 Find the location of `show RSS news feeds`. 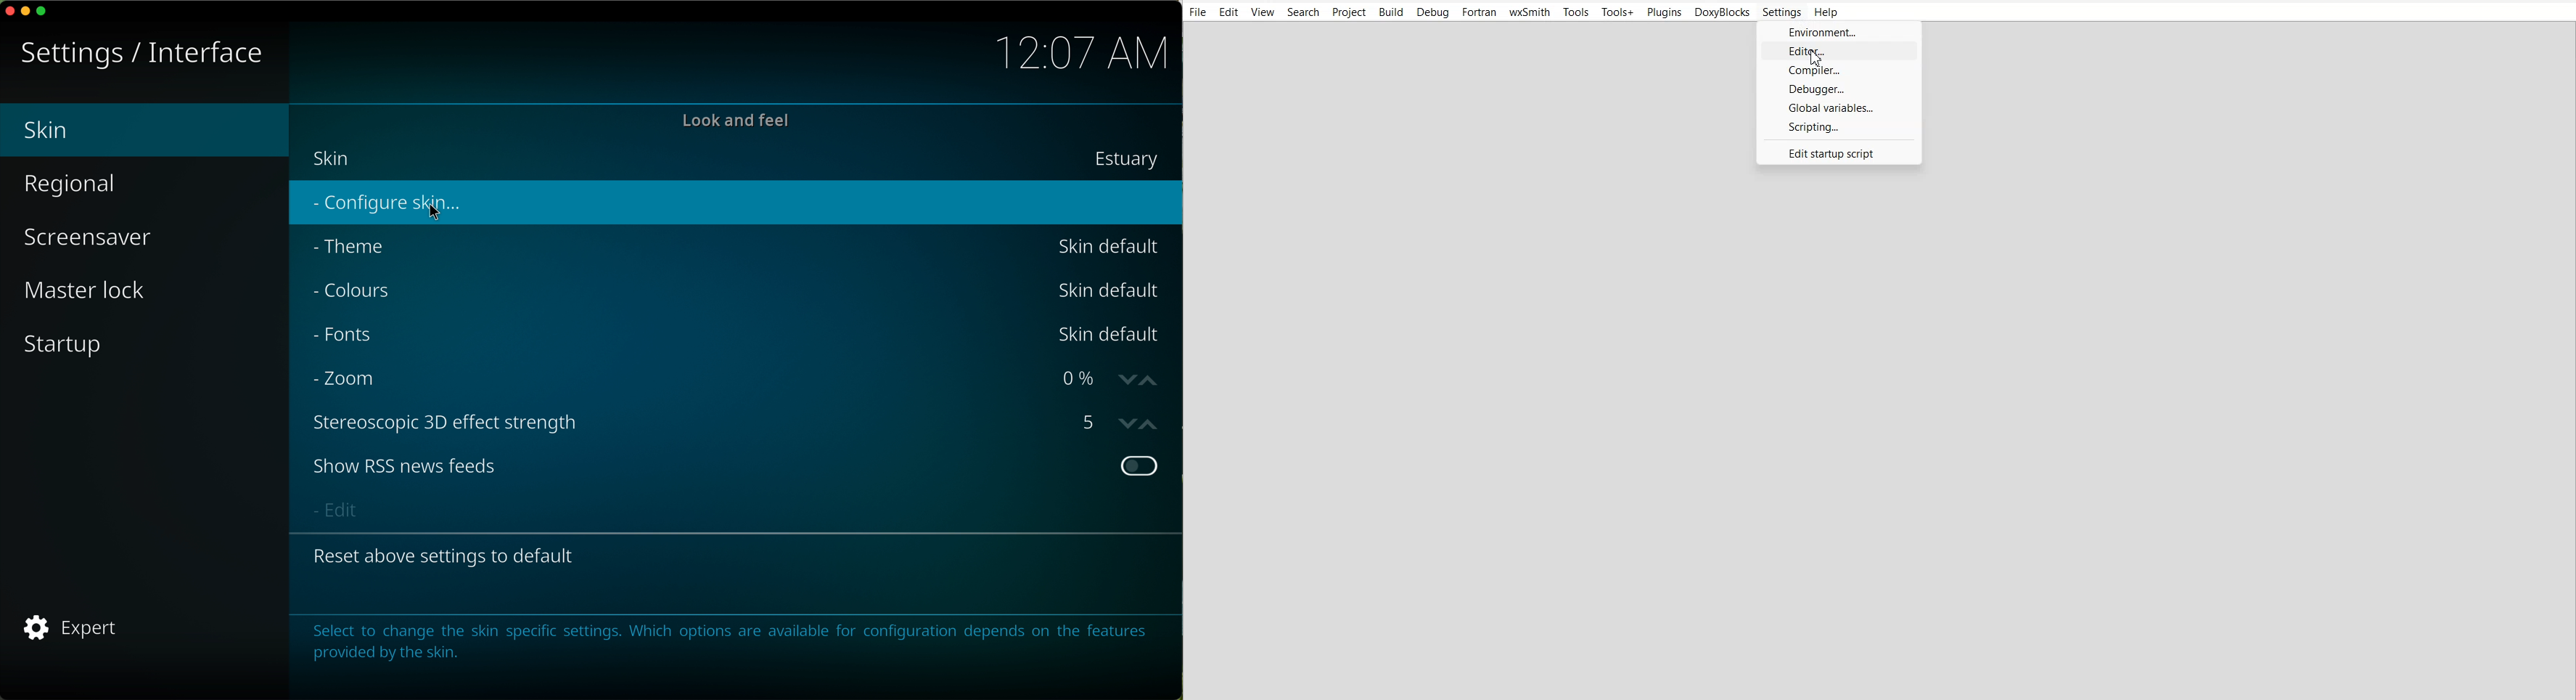

show RSS news feeds is located at coordinates (734, 466).